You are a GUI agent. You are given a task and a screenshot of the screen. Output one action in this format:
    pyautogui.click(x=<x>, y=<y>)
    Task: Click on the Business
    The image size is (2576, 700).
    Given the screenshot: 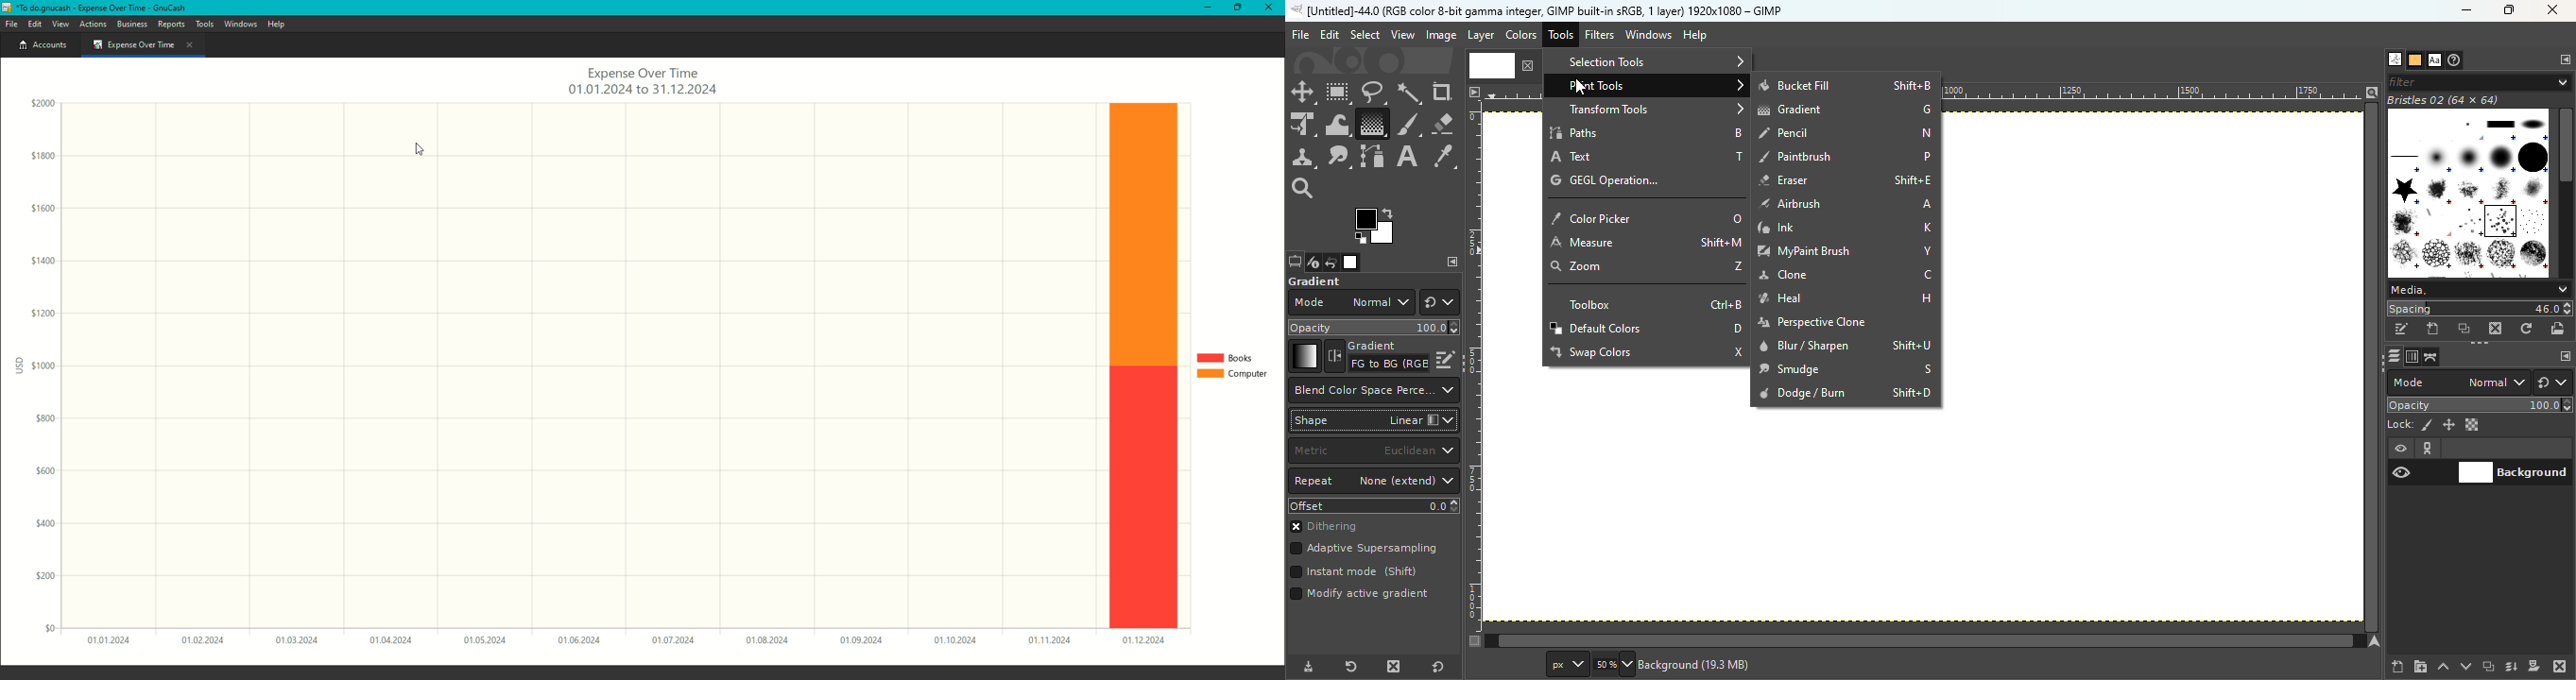 What is the action you would take?
    pyautogui.click(x=132, y=24)
    